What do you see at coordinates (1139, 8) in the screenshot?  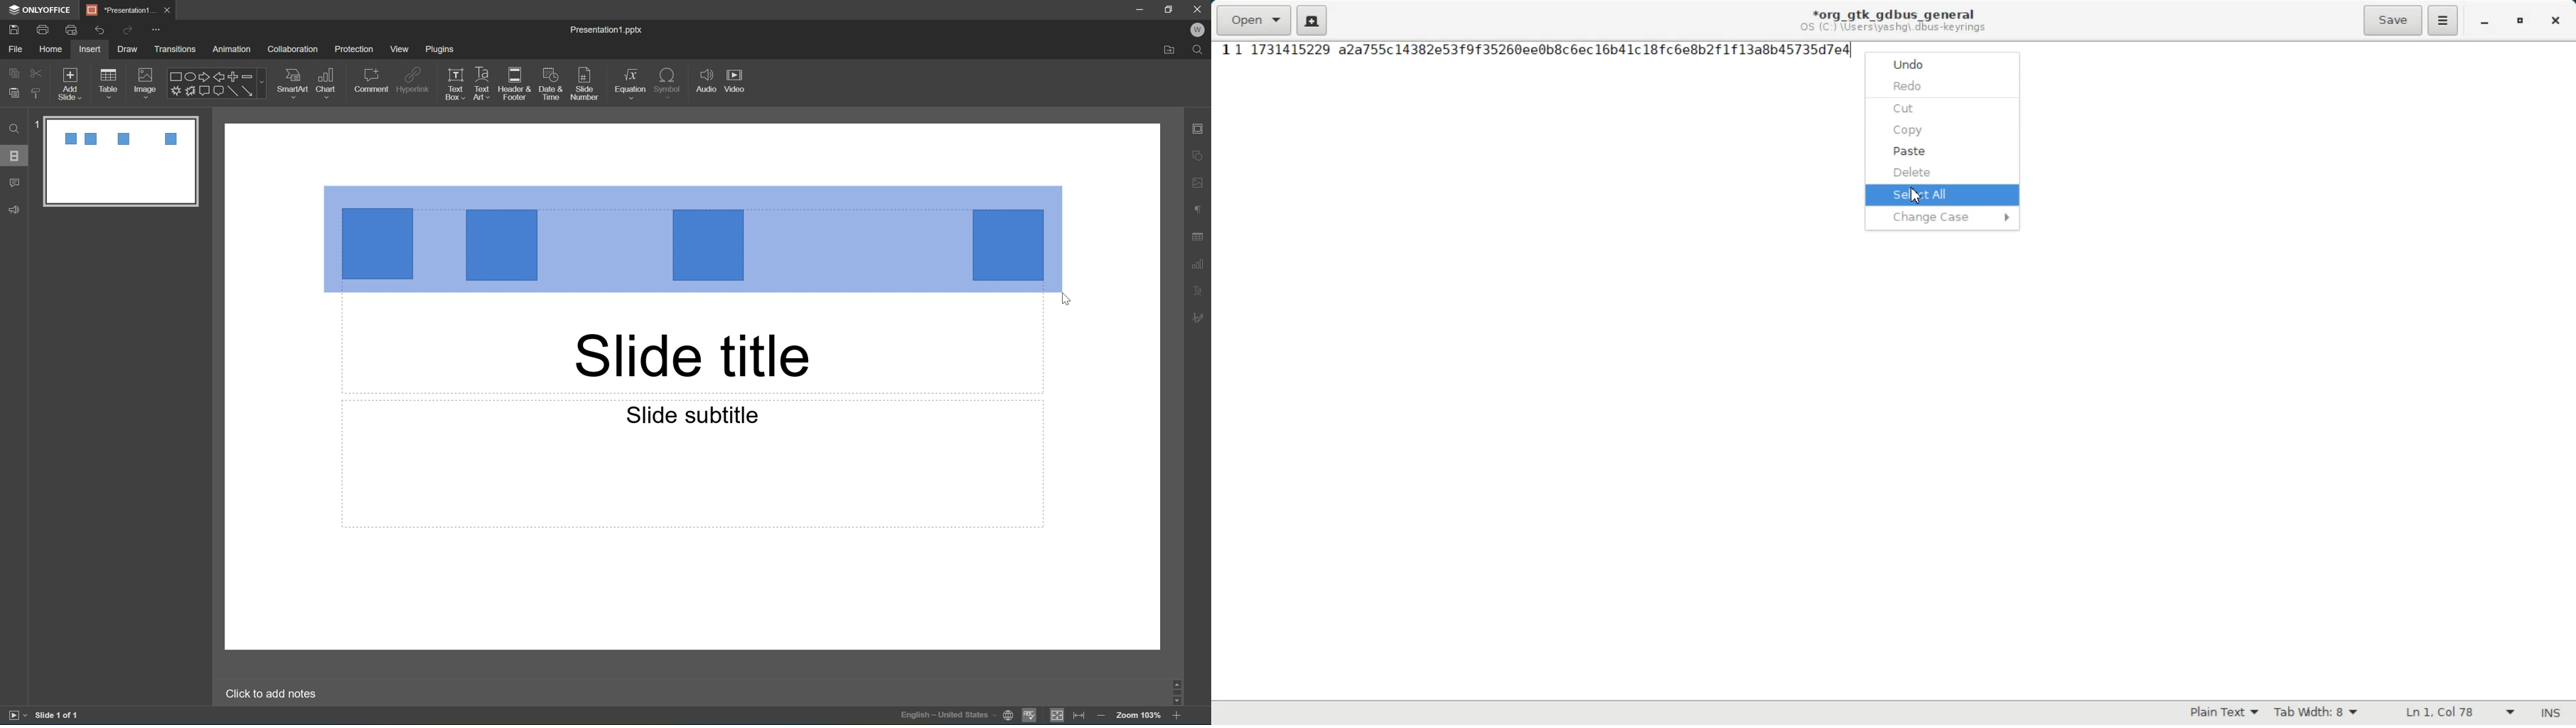 I see `minimize` at bounding box center [1139, 8].